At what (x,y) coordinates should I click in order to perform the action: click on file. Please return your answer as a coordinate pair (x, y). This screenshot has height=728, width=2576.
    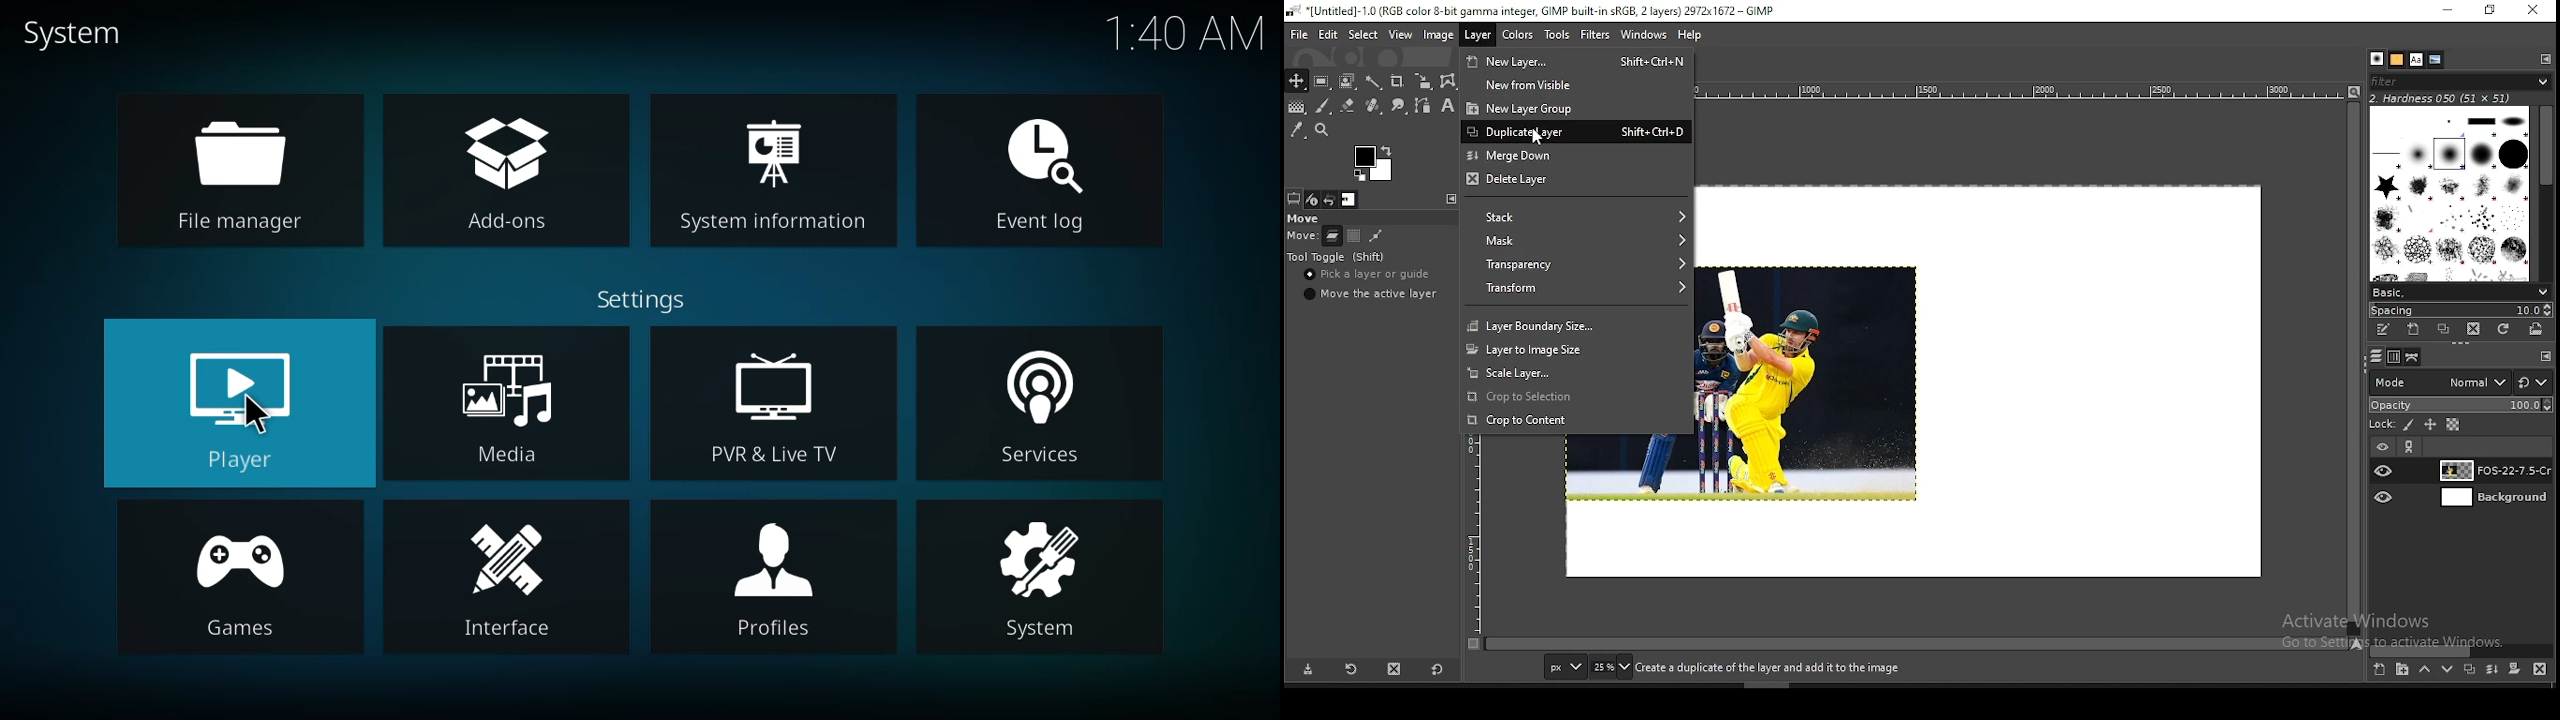
    Looking at the image, I should click on (1299, 33).